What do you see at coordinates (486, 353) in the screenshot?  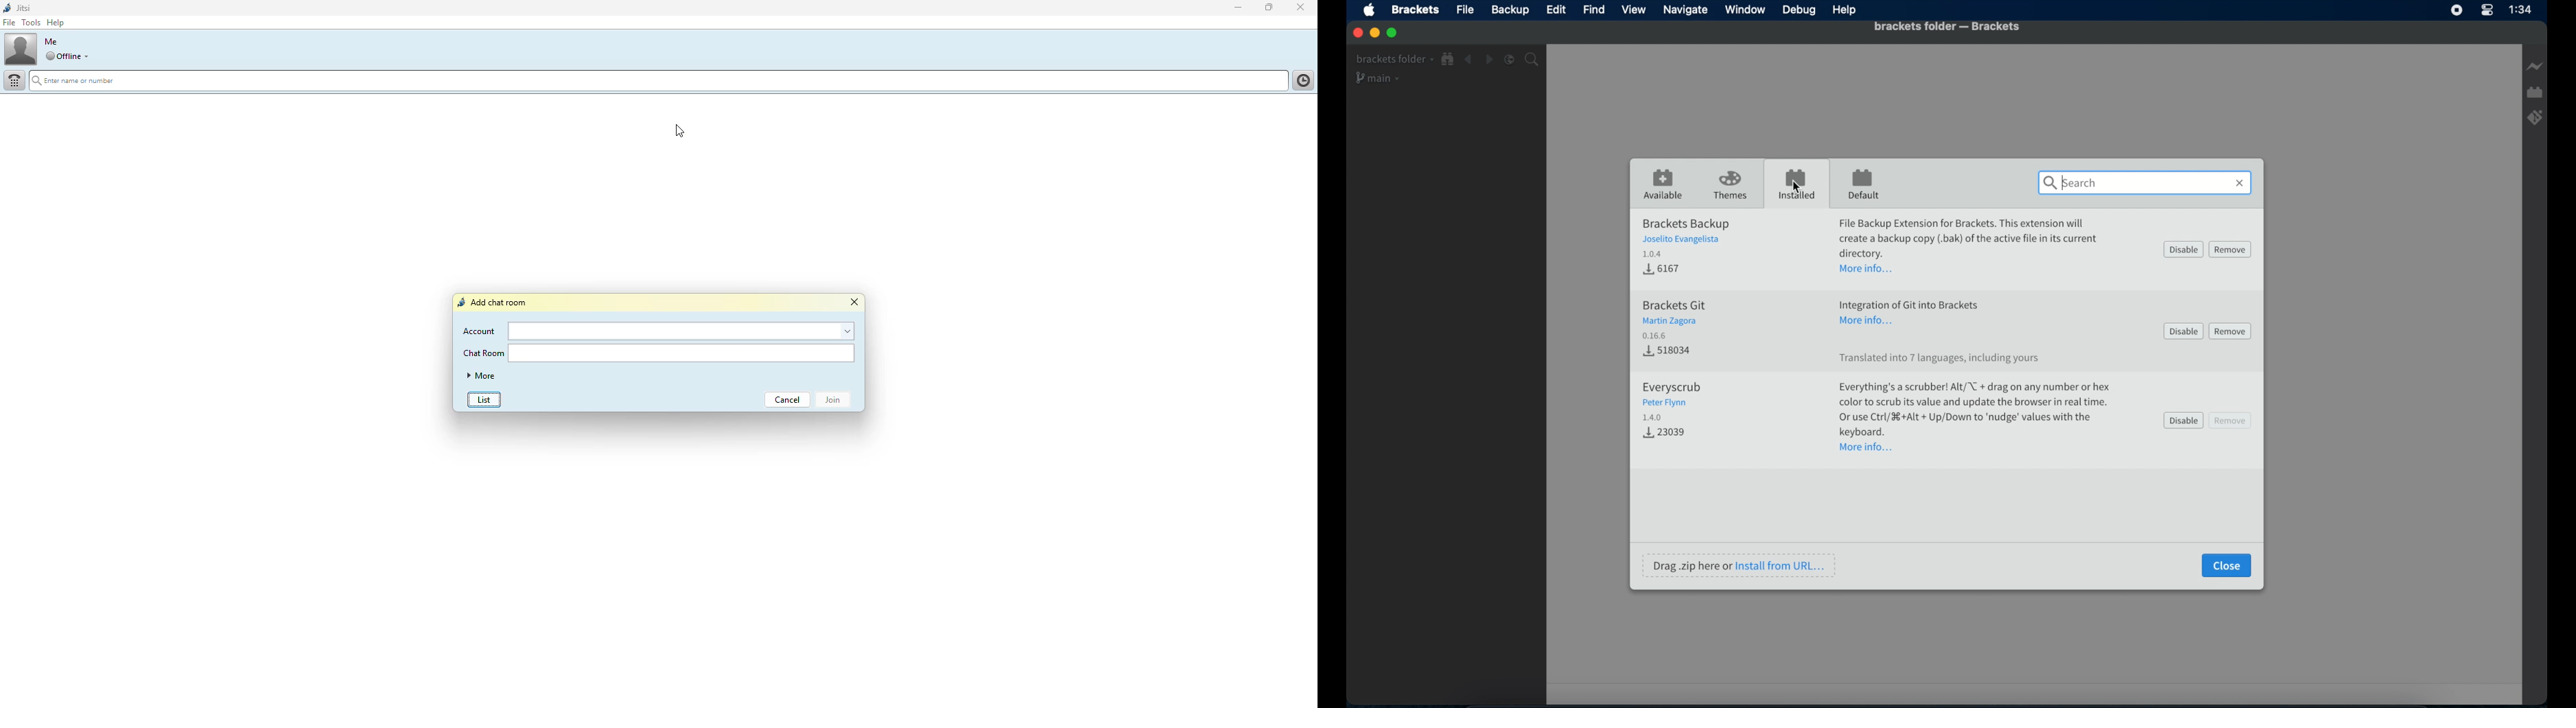 I see `chat room` at bounding box center [486, 353].